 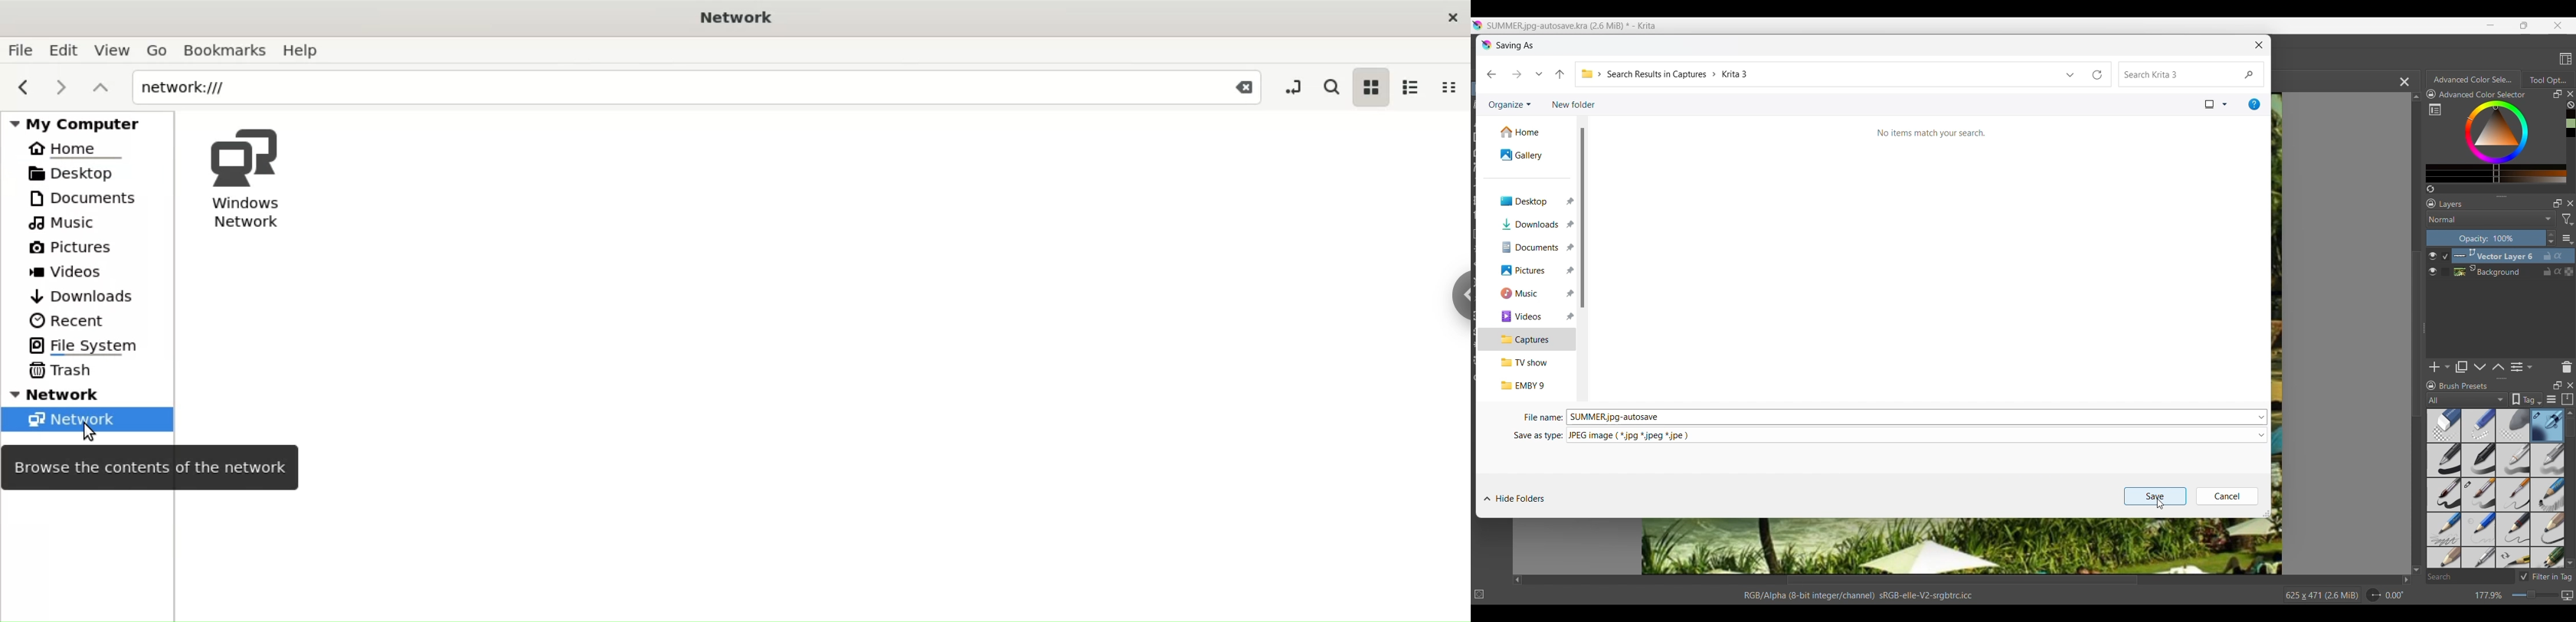 What do you see at coordinates (2262, 435) in the screenshot?
I see `List file format options` at bounding box center [2262, 435].